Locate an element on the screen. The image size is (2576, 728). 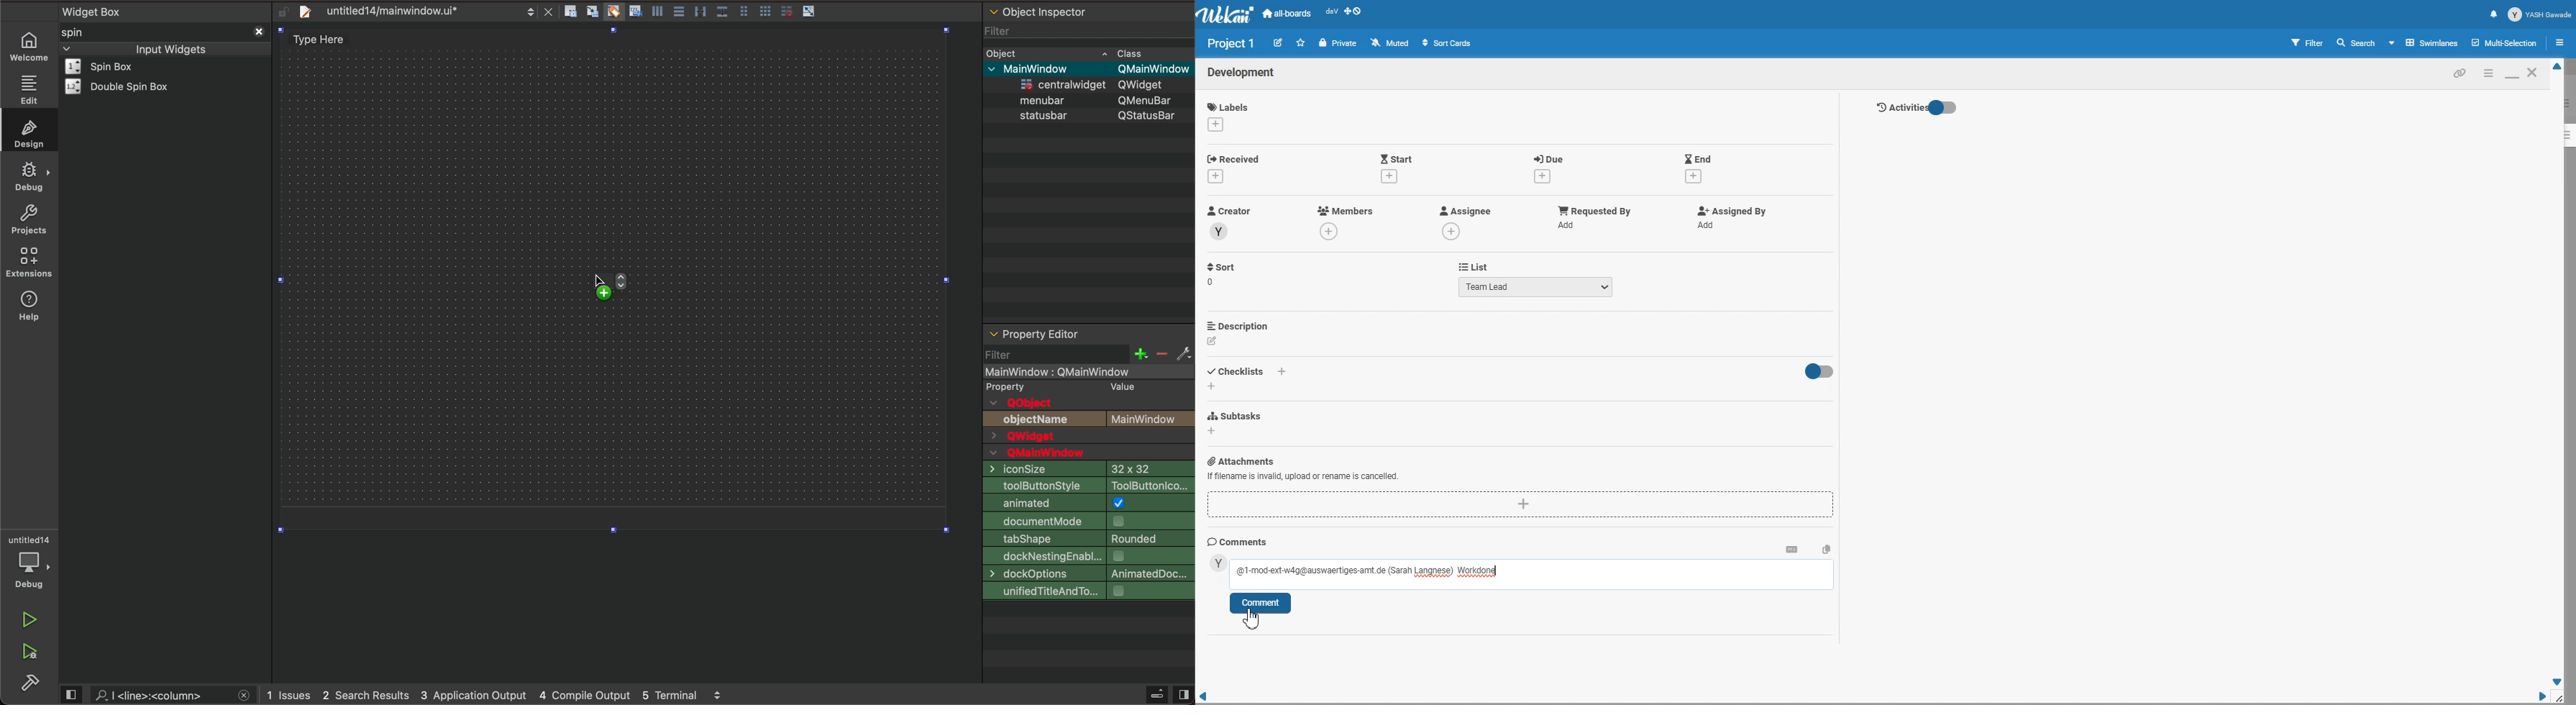
Maximize is located at coordinates (2511, 73).